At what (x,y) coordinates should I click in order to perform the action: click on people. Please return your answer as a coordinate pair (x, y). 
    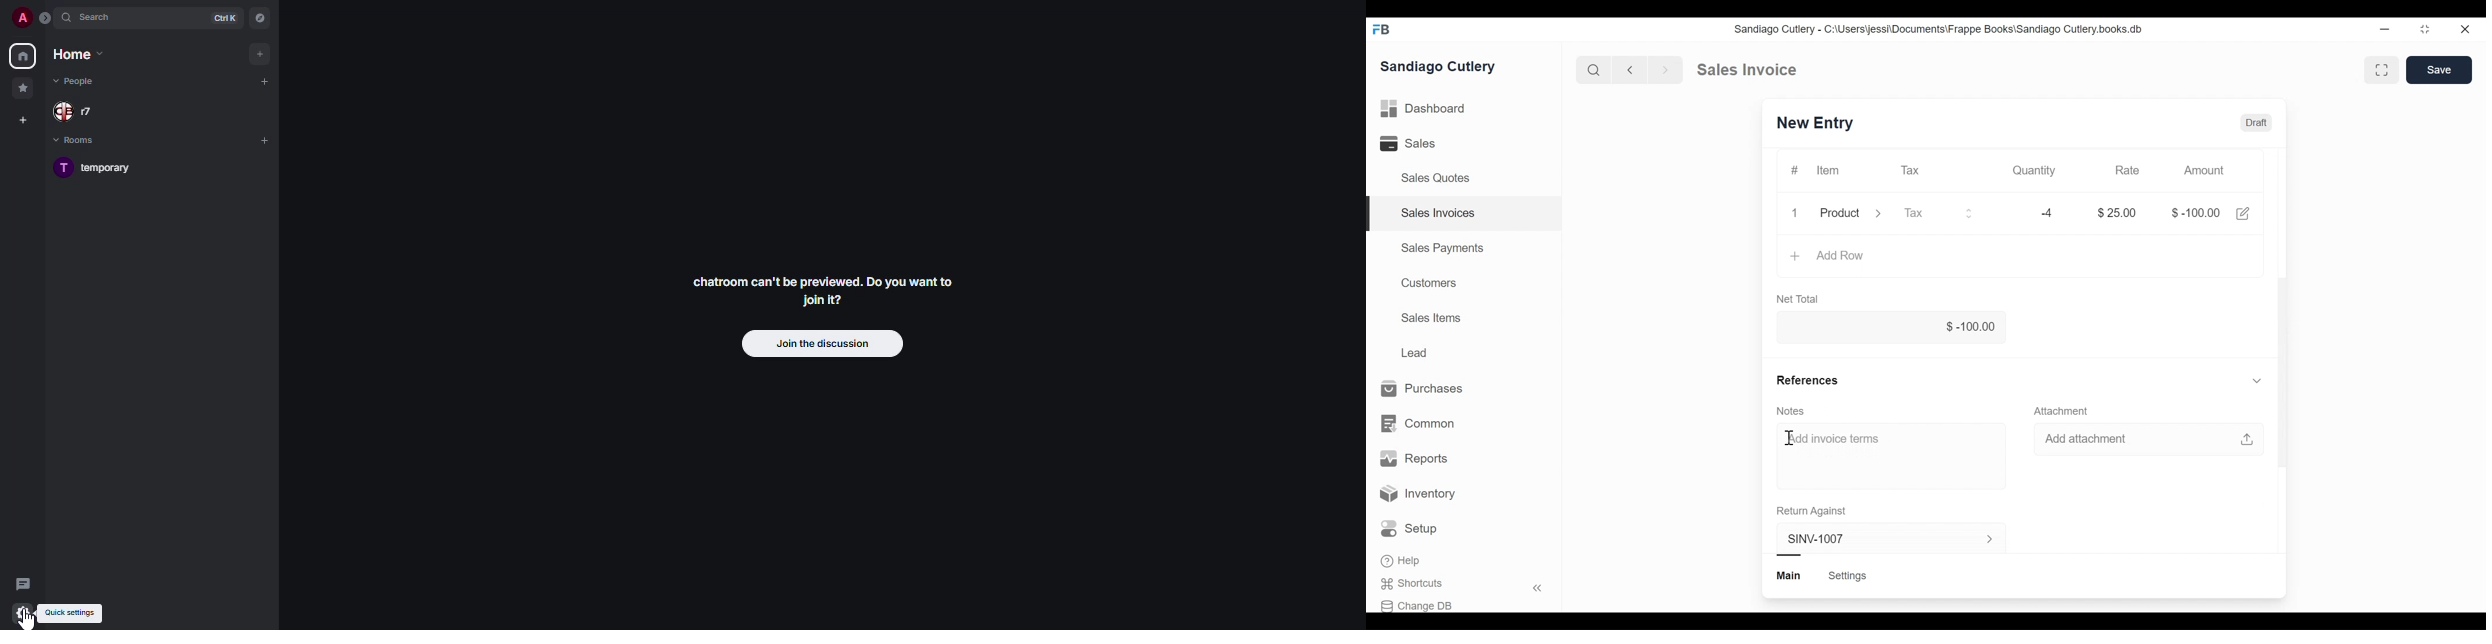
    Looking at the image, I should click on (80, 112).